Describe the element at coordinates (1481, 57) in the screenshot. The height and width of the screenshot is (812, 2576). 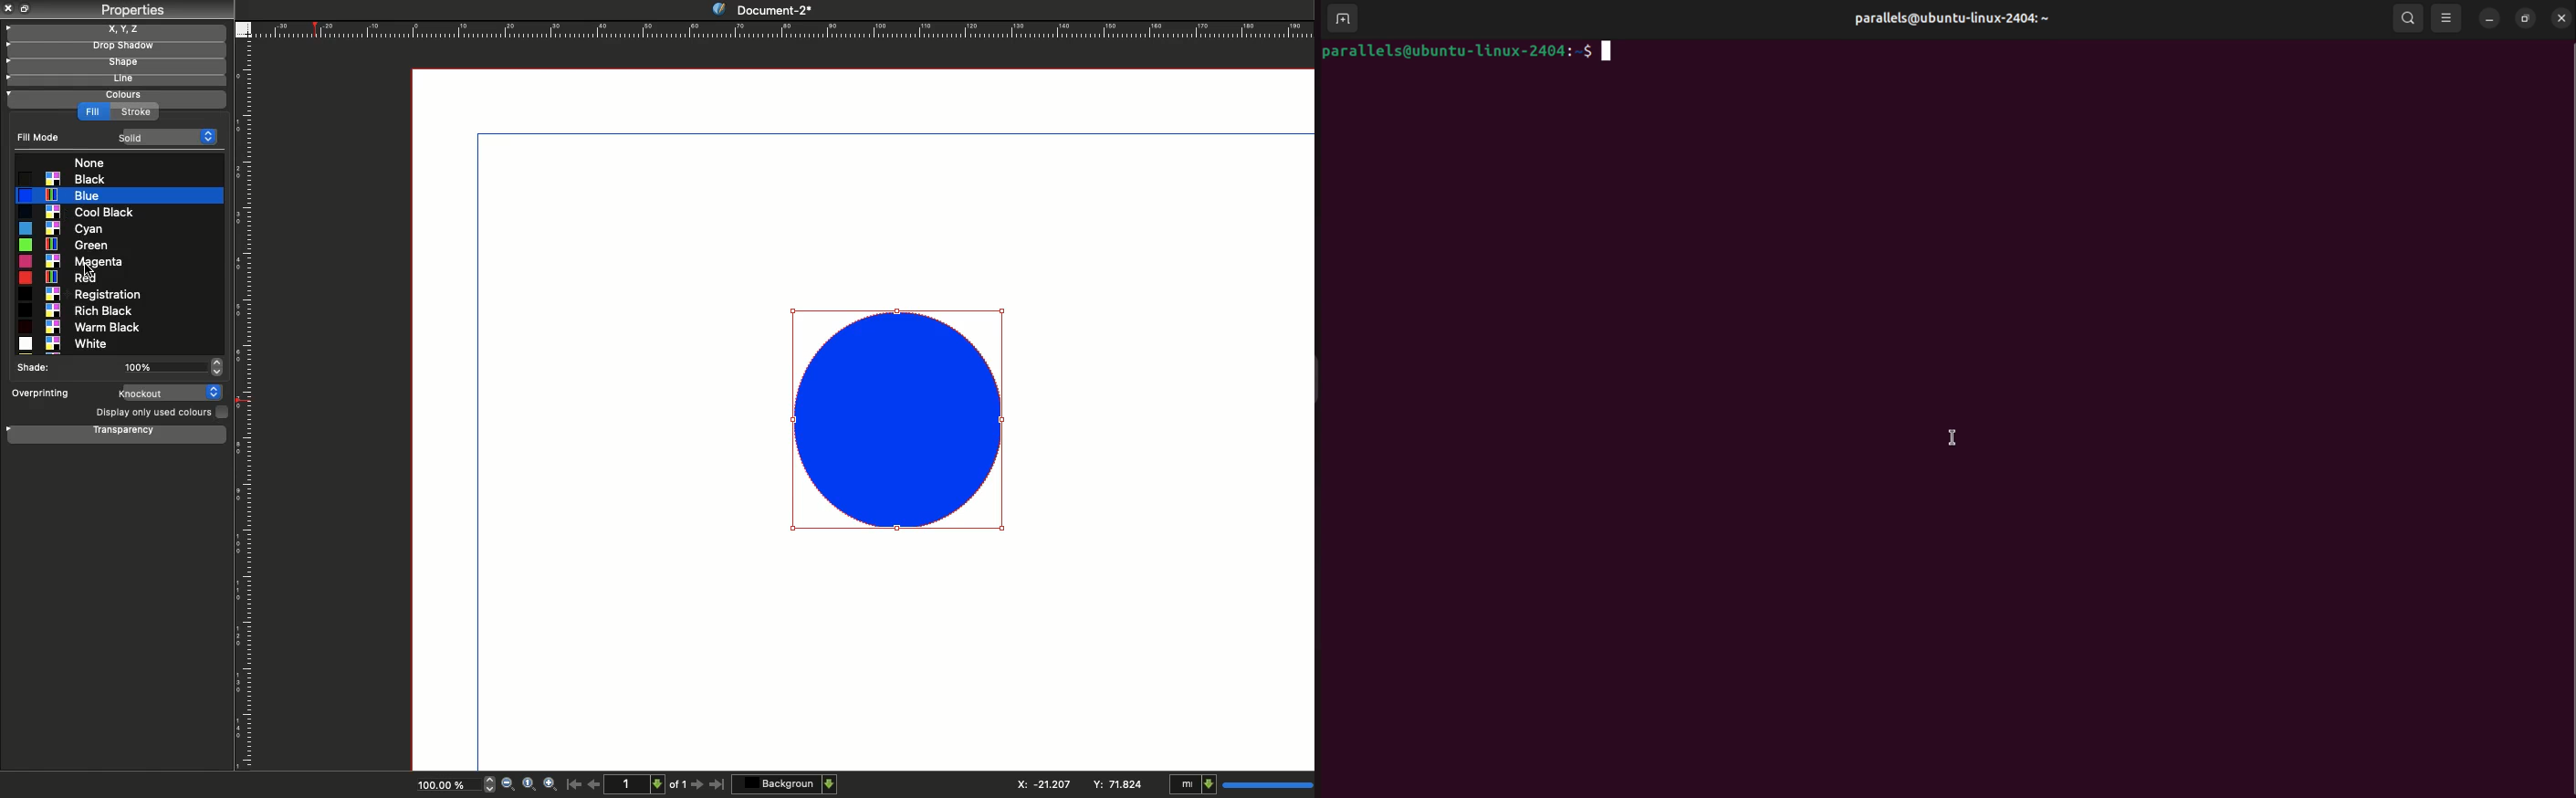
I see `parallels@ubuntu-1linux-2404:-$ |` at that location.